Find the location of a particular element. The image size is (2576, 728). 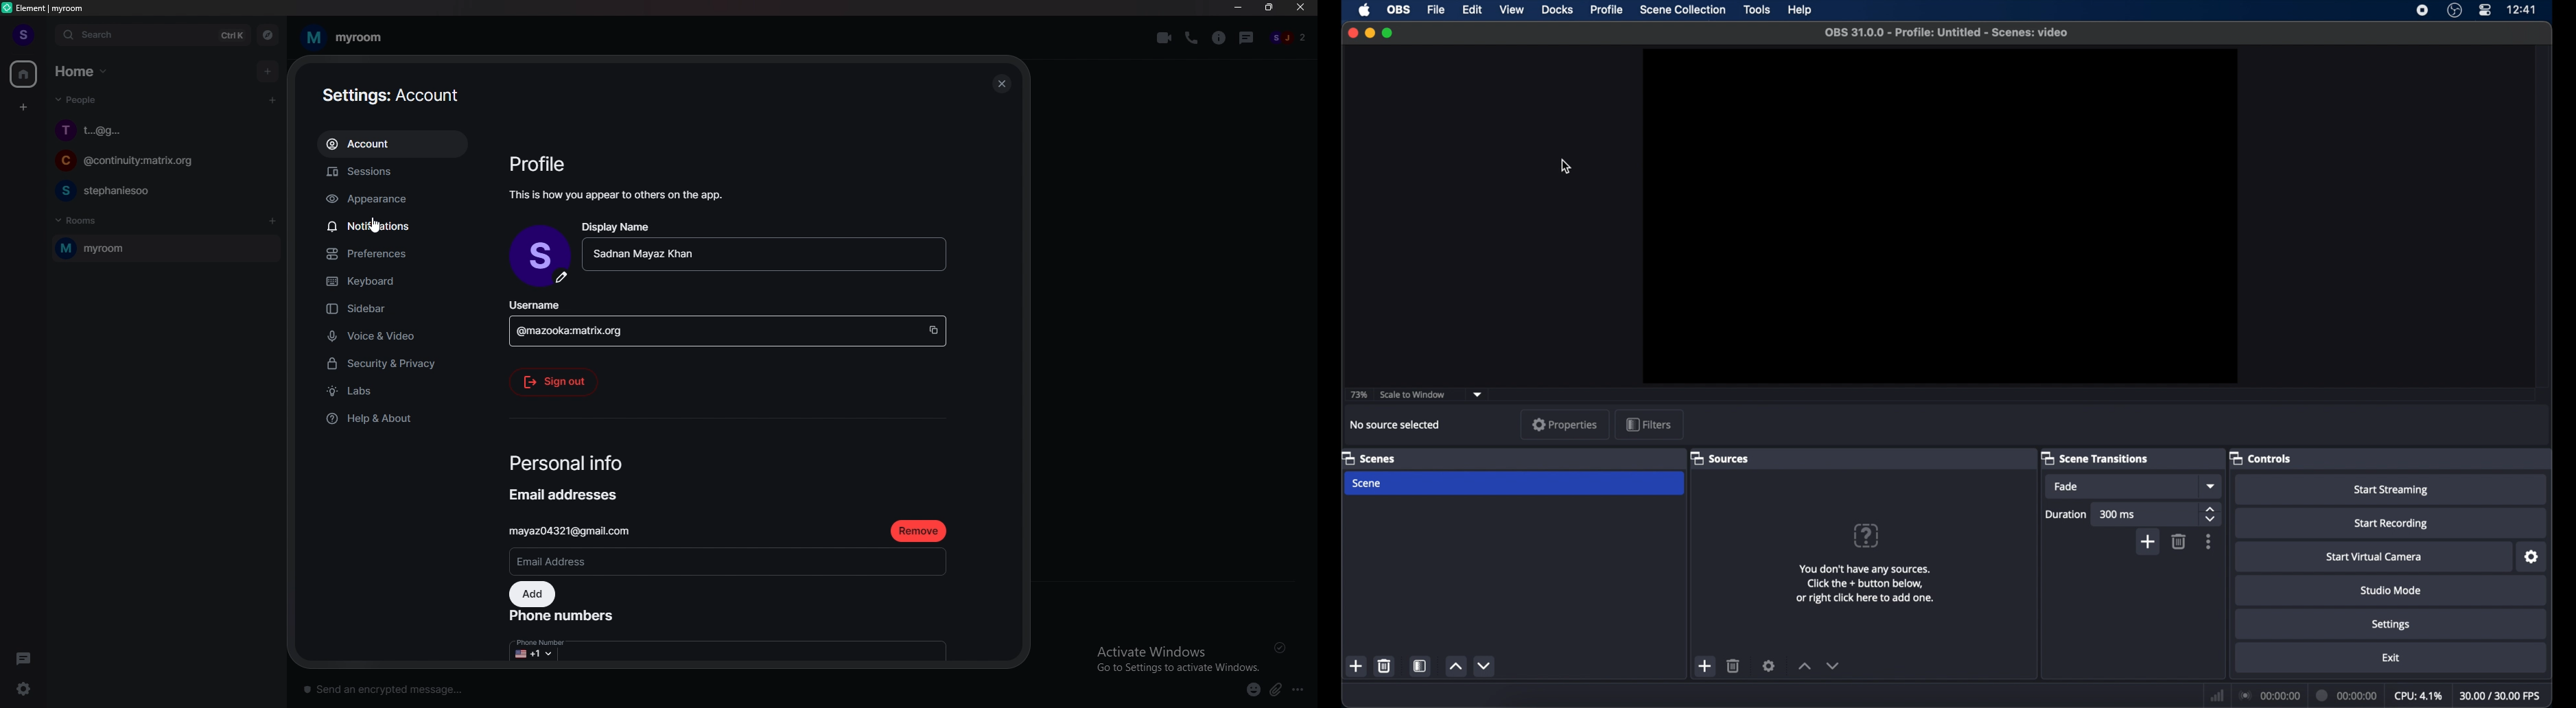

studio mode is located at coordinates (2395, 590).